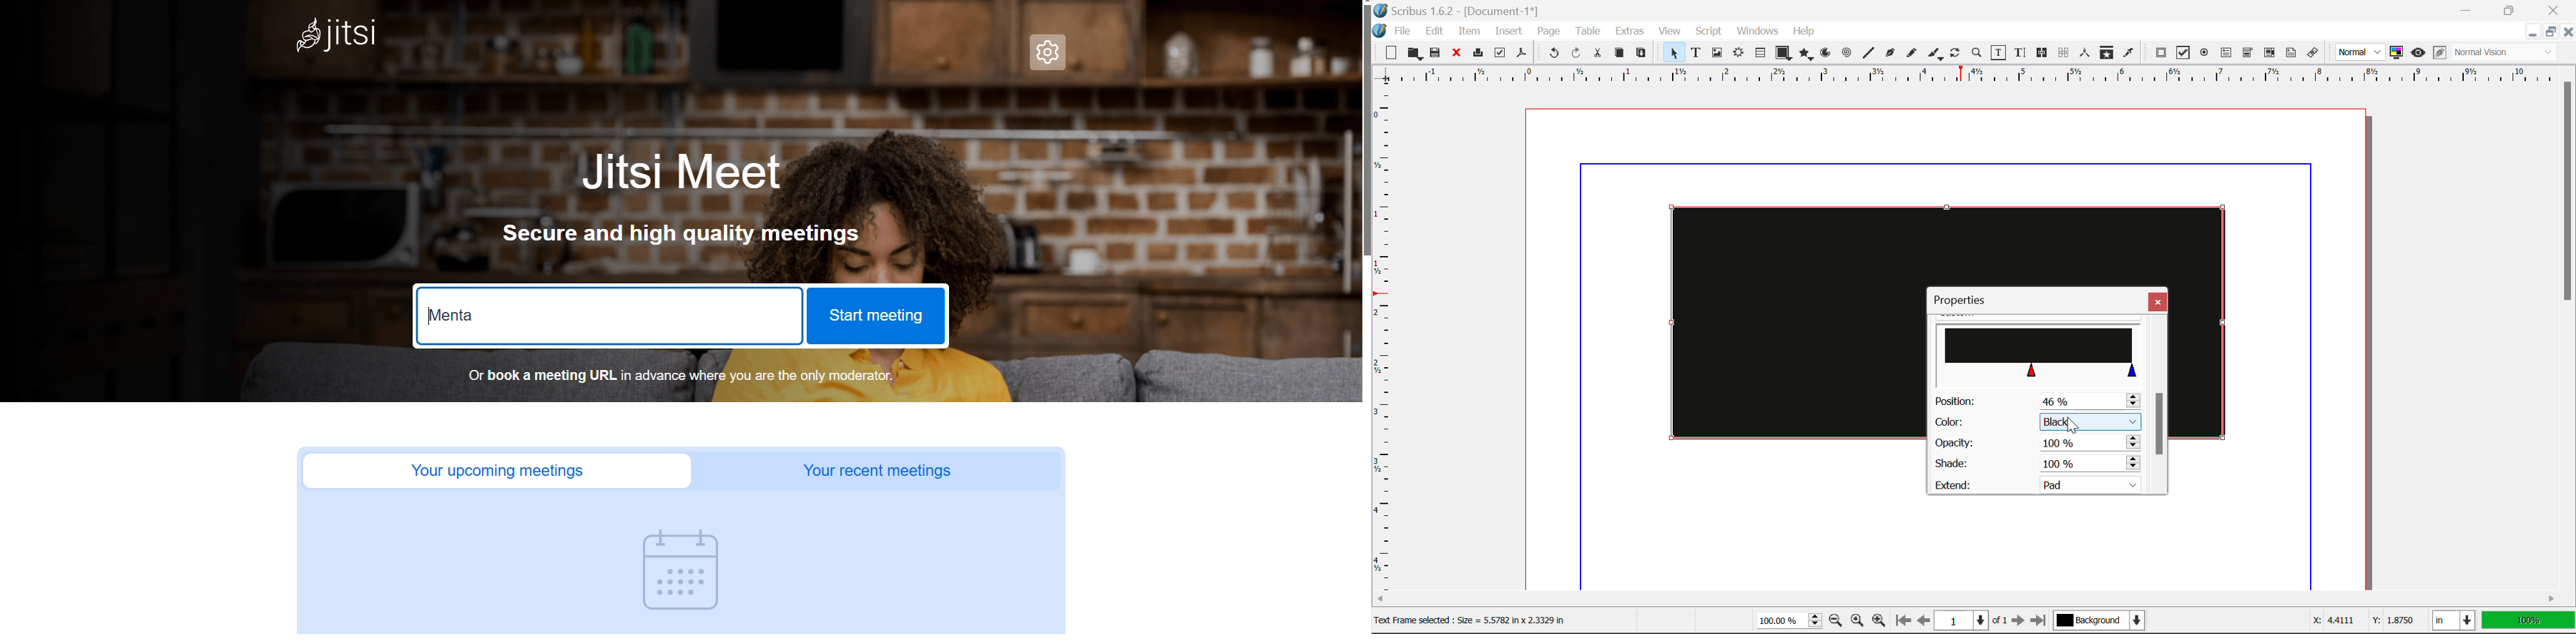  Describe the element at coordinates (1890, 55) in the screenshot. I see `Bezier Curve` at that location.